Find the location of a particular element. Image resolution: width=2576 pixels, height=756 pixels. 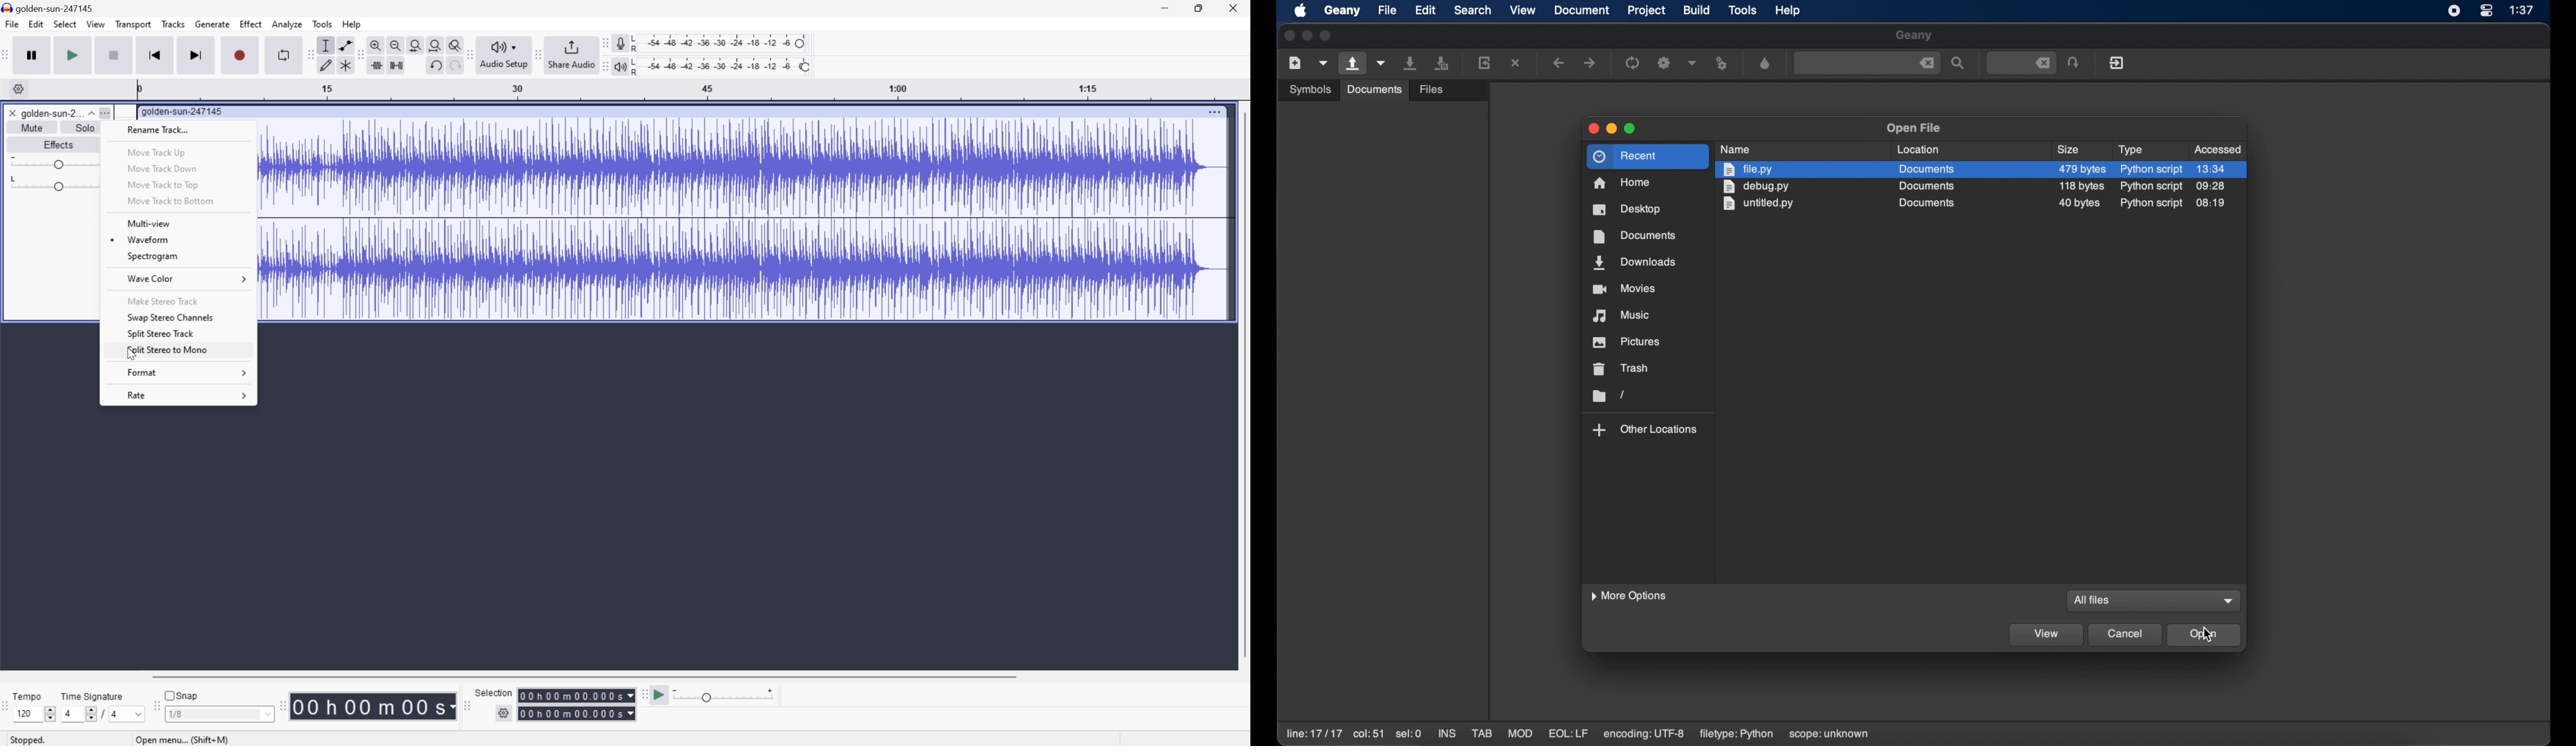

Restore Down is located at coordinates (1199, 7).